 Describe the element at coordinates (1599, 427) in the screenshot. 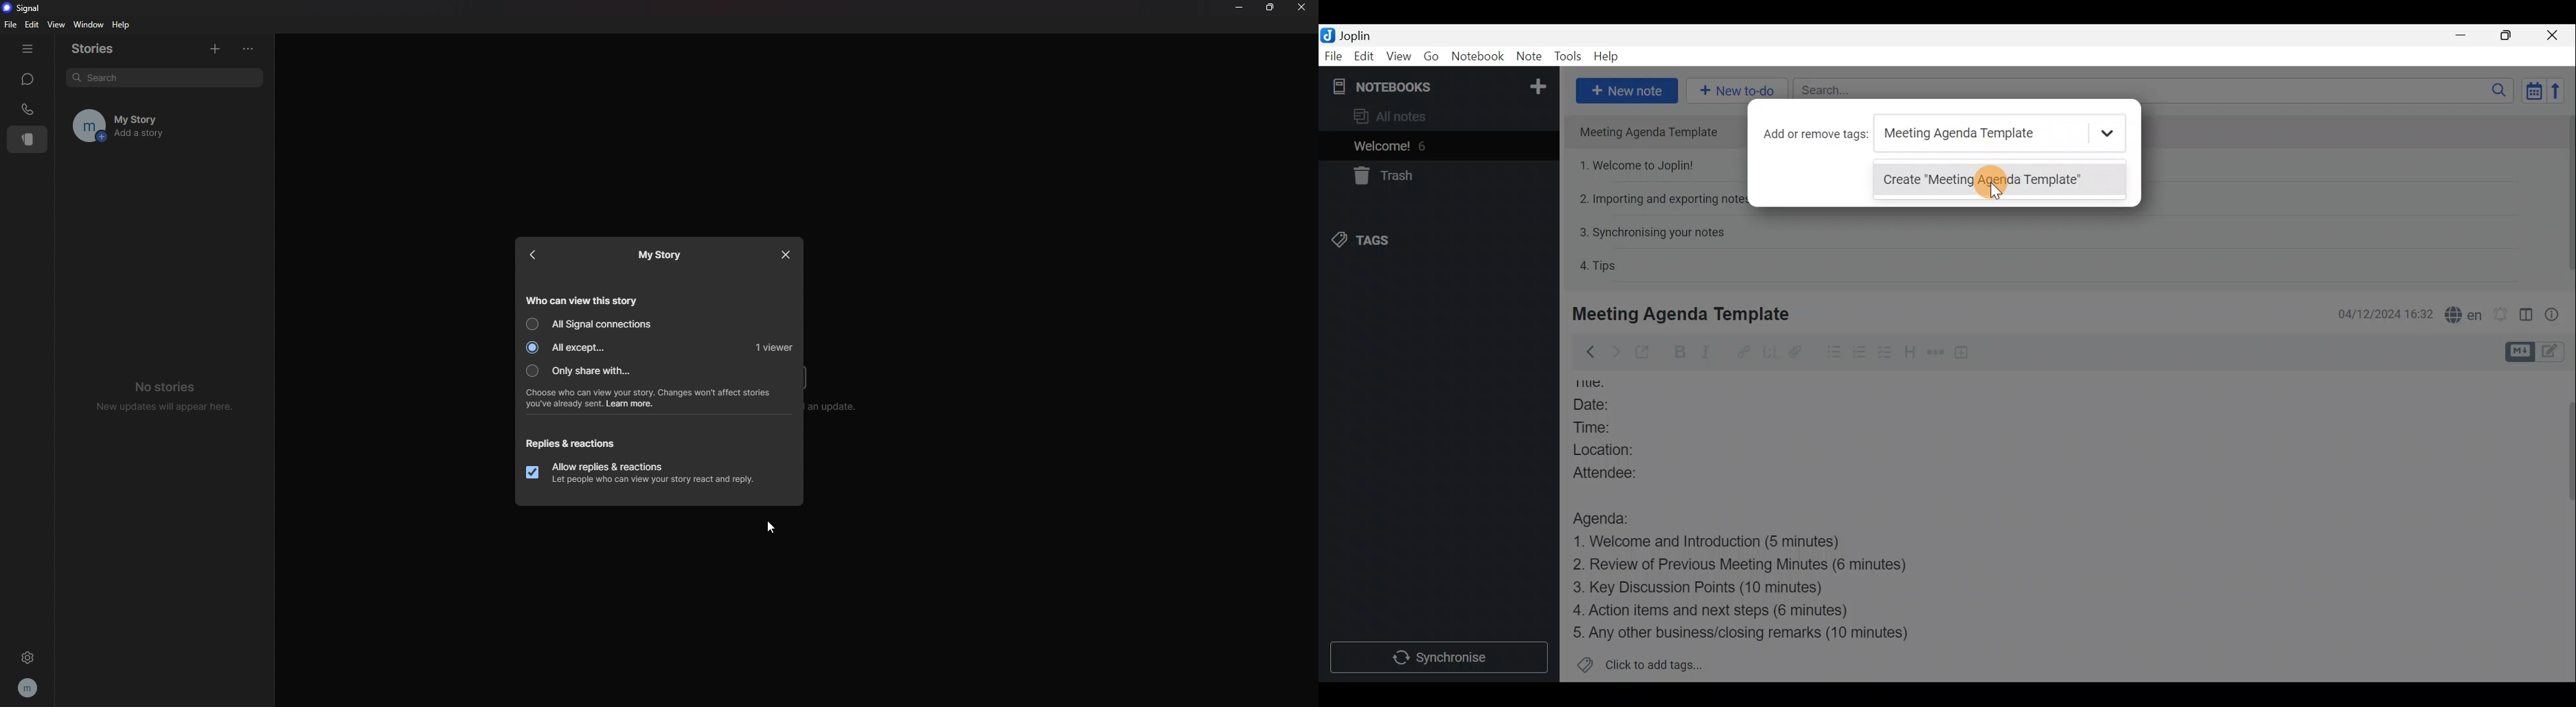

I see `Time:` at that location.